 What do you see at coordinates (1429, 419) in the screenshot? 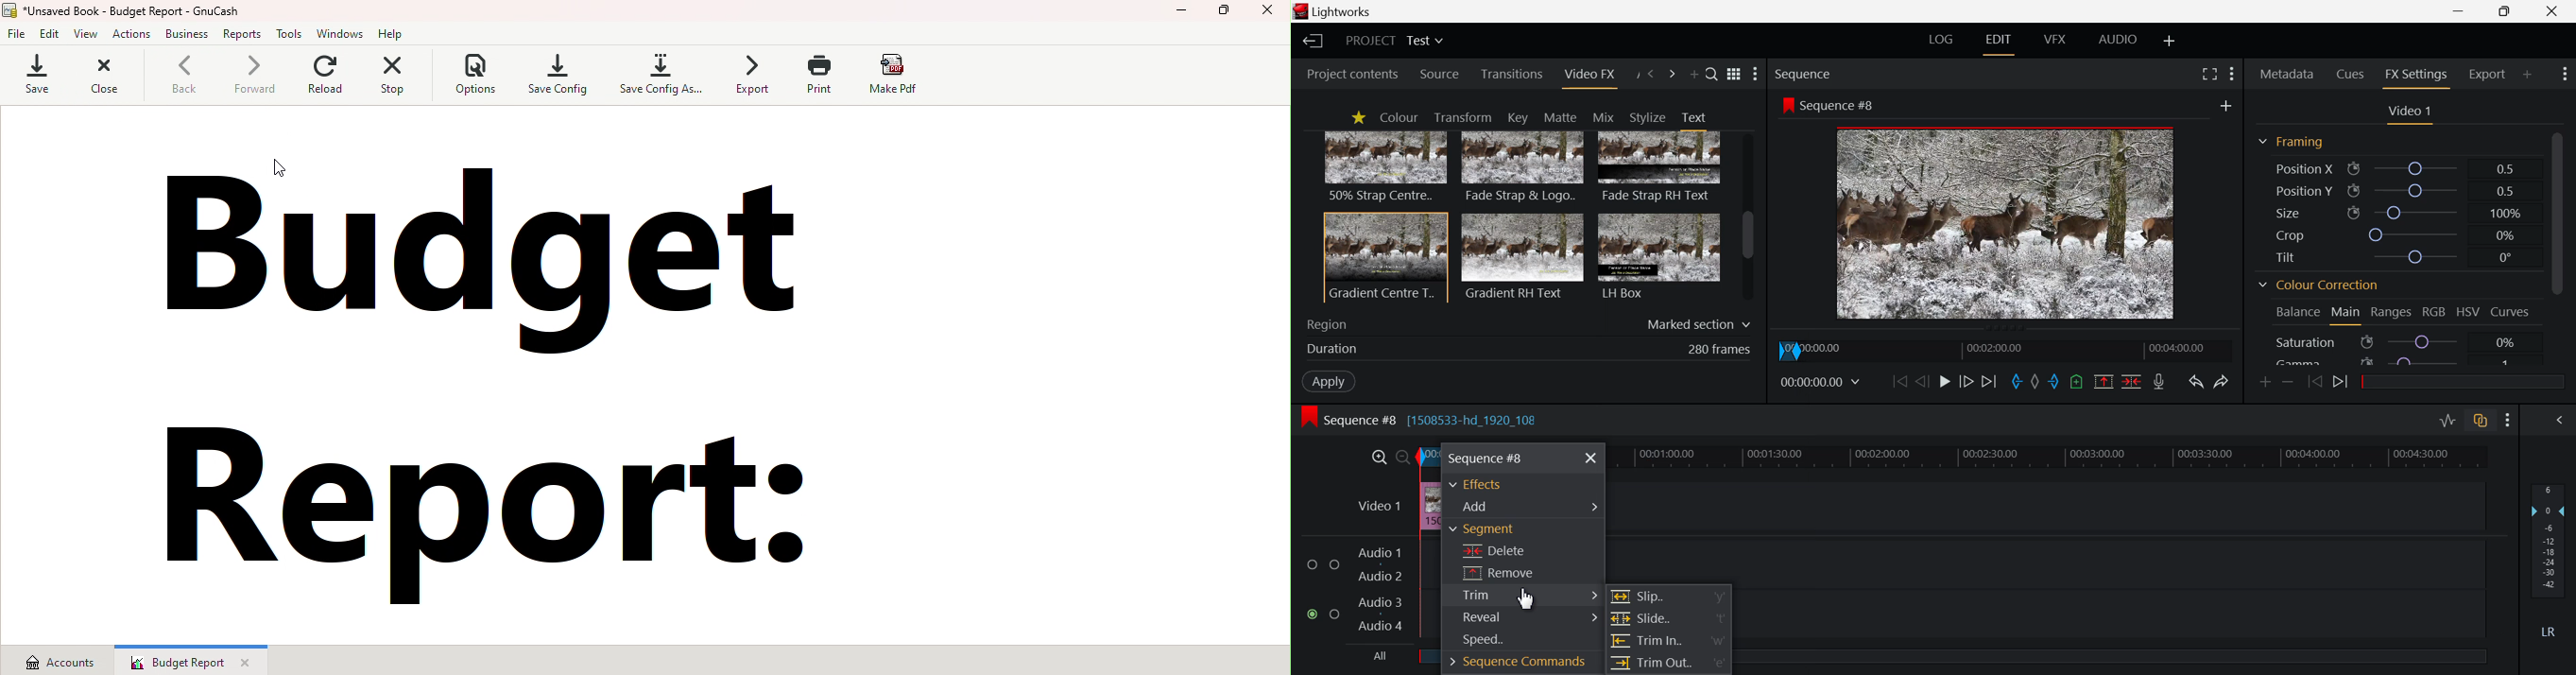
I see `Sequence #8 [1508533-hd_1920_108` at bounding box center [1429, 419].